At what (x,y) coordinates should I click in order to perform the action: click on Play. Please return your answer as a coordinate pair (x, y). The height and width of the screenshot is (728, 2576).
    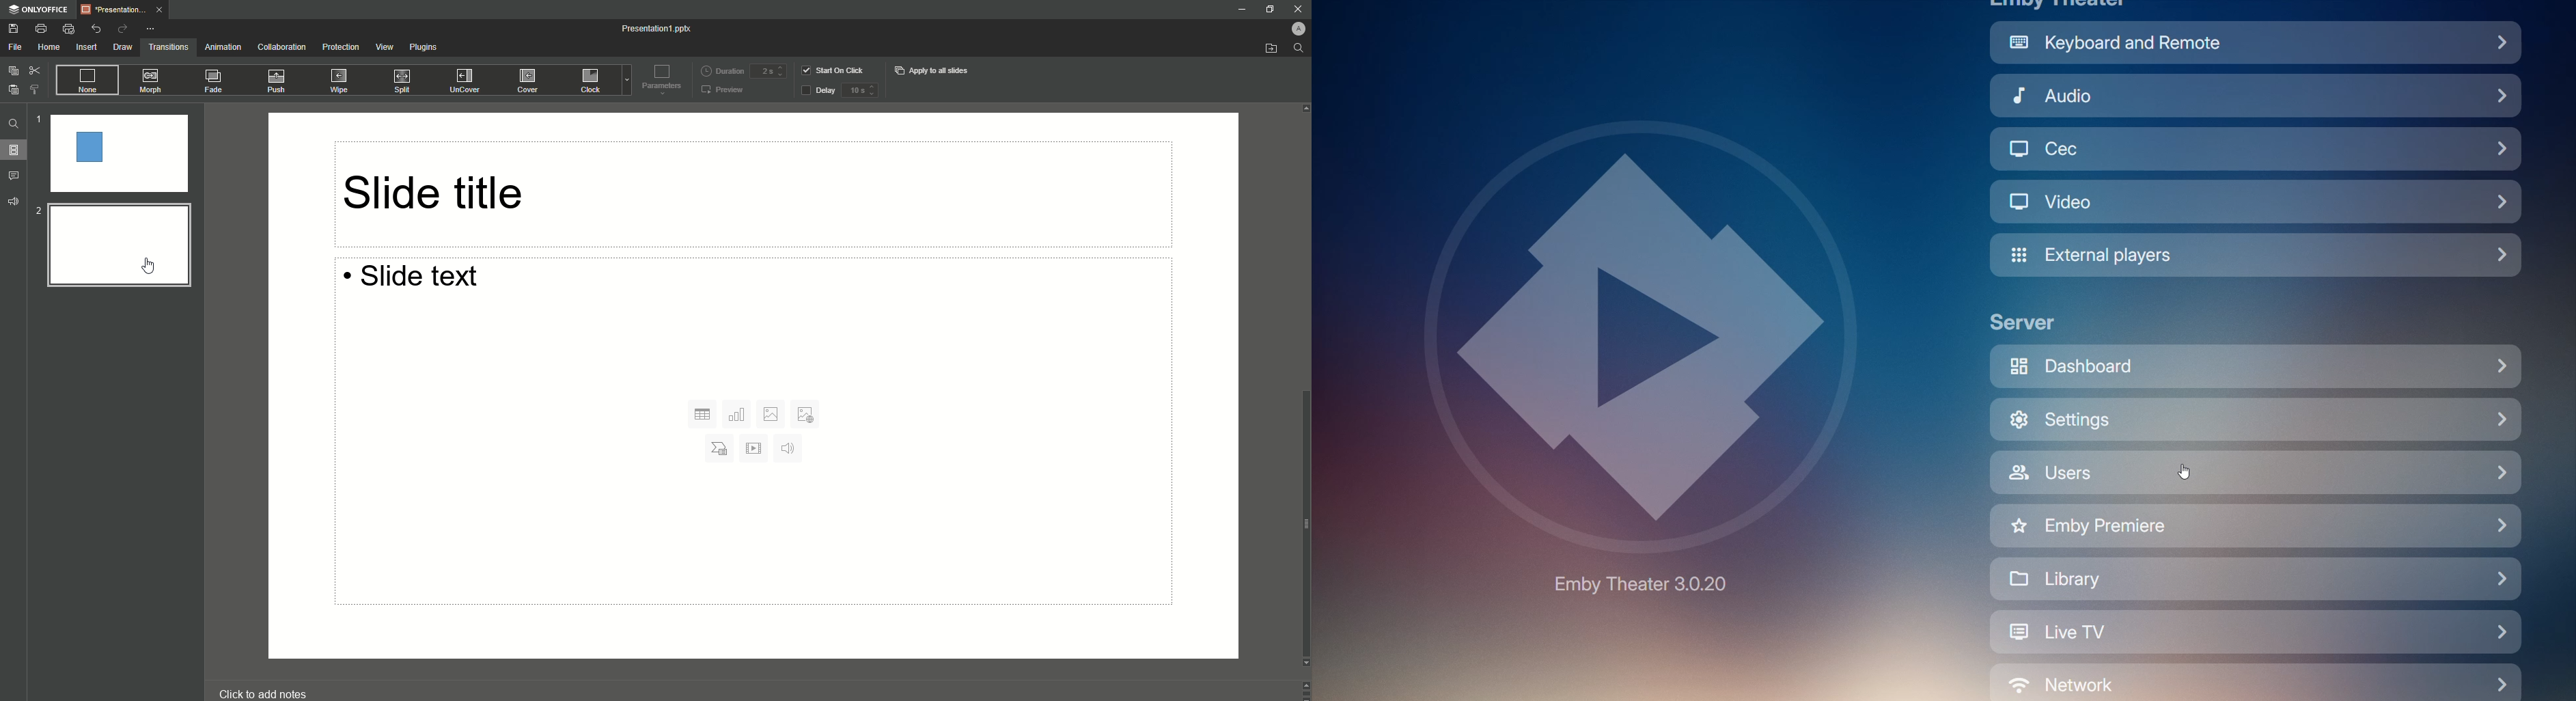
    Looking at the image, I should click on (758, 449).